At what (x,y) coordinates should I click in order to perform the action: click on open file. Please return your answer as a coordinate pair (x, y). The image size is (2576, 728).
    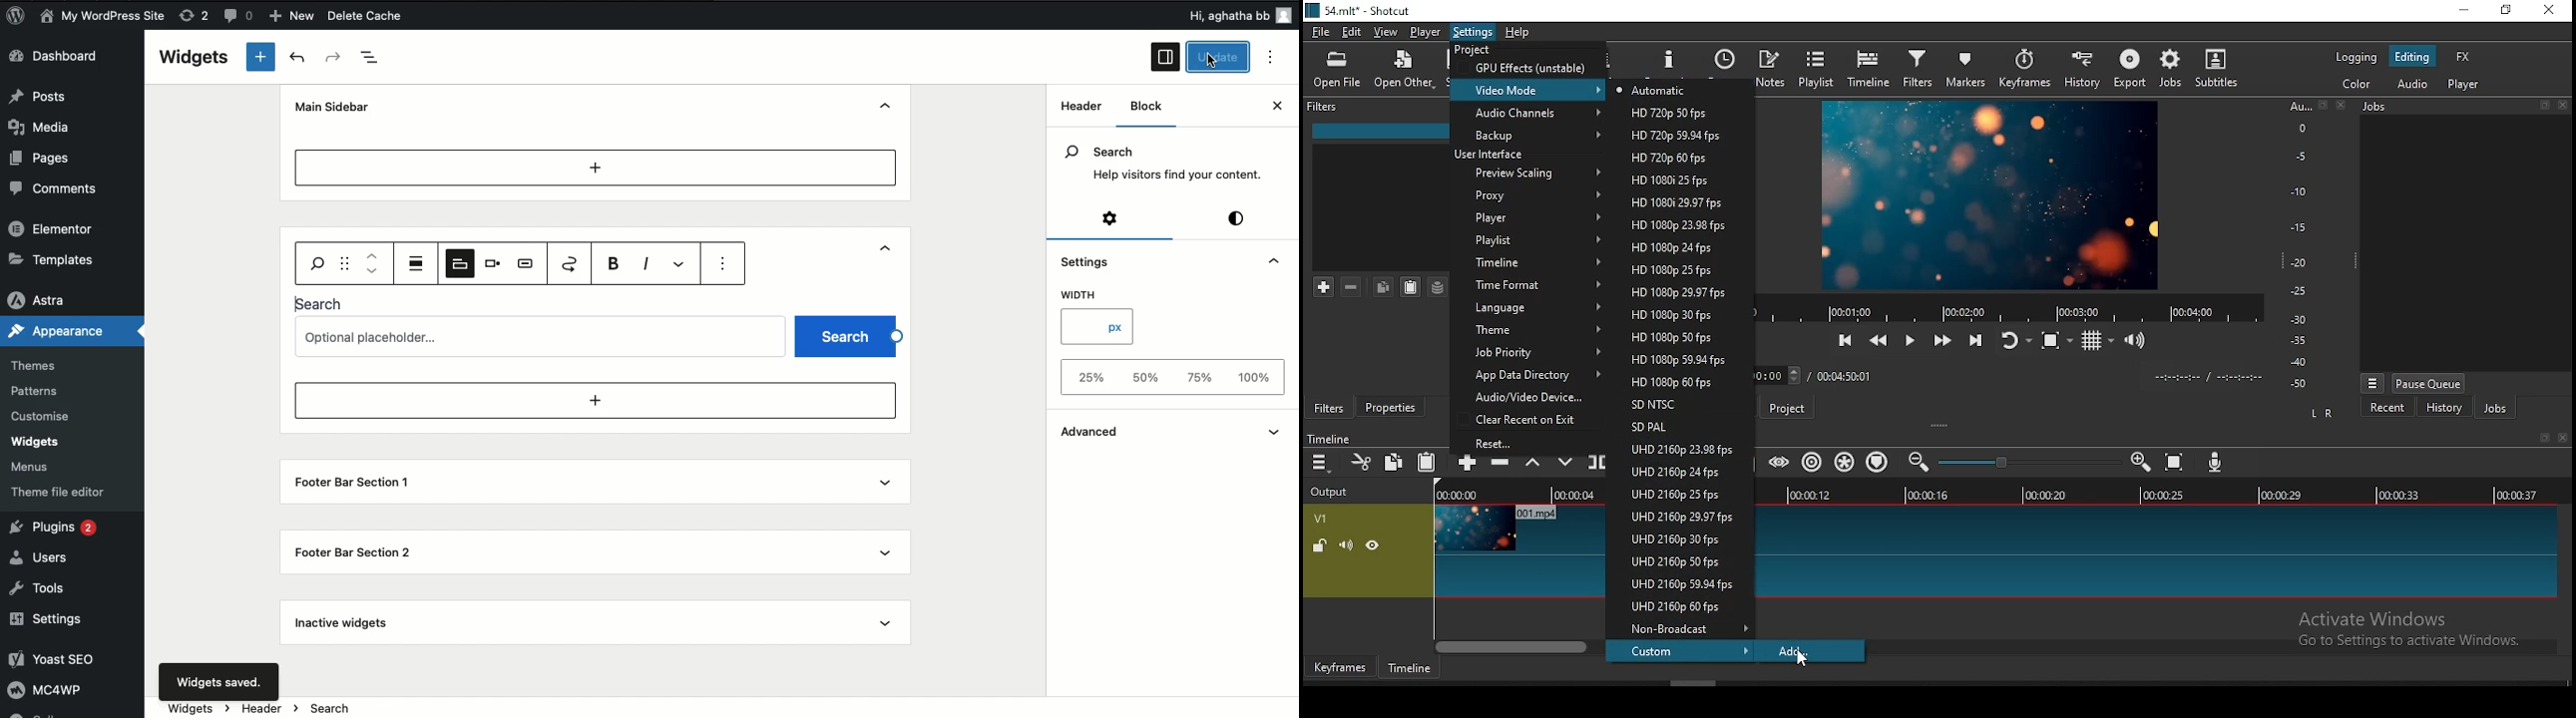
    Looking at the image, I should click on (1337, 73).